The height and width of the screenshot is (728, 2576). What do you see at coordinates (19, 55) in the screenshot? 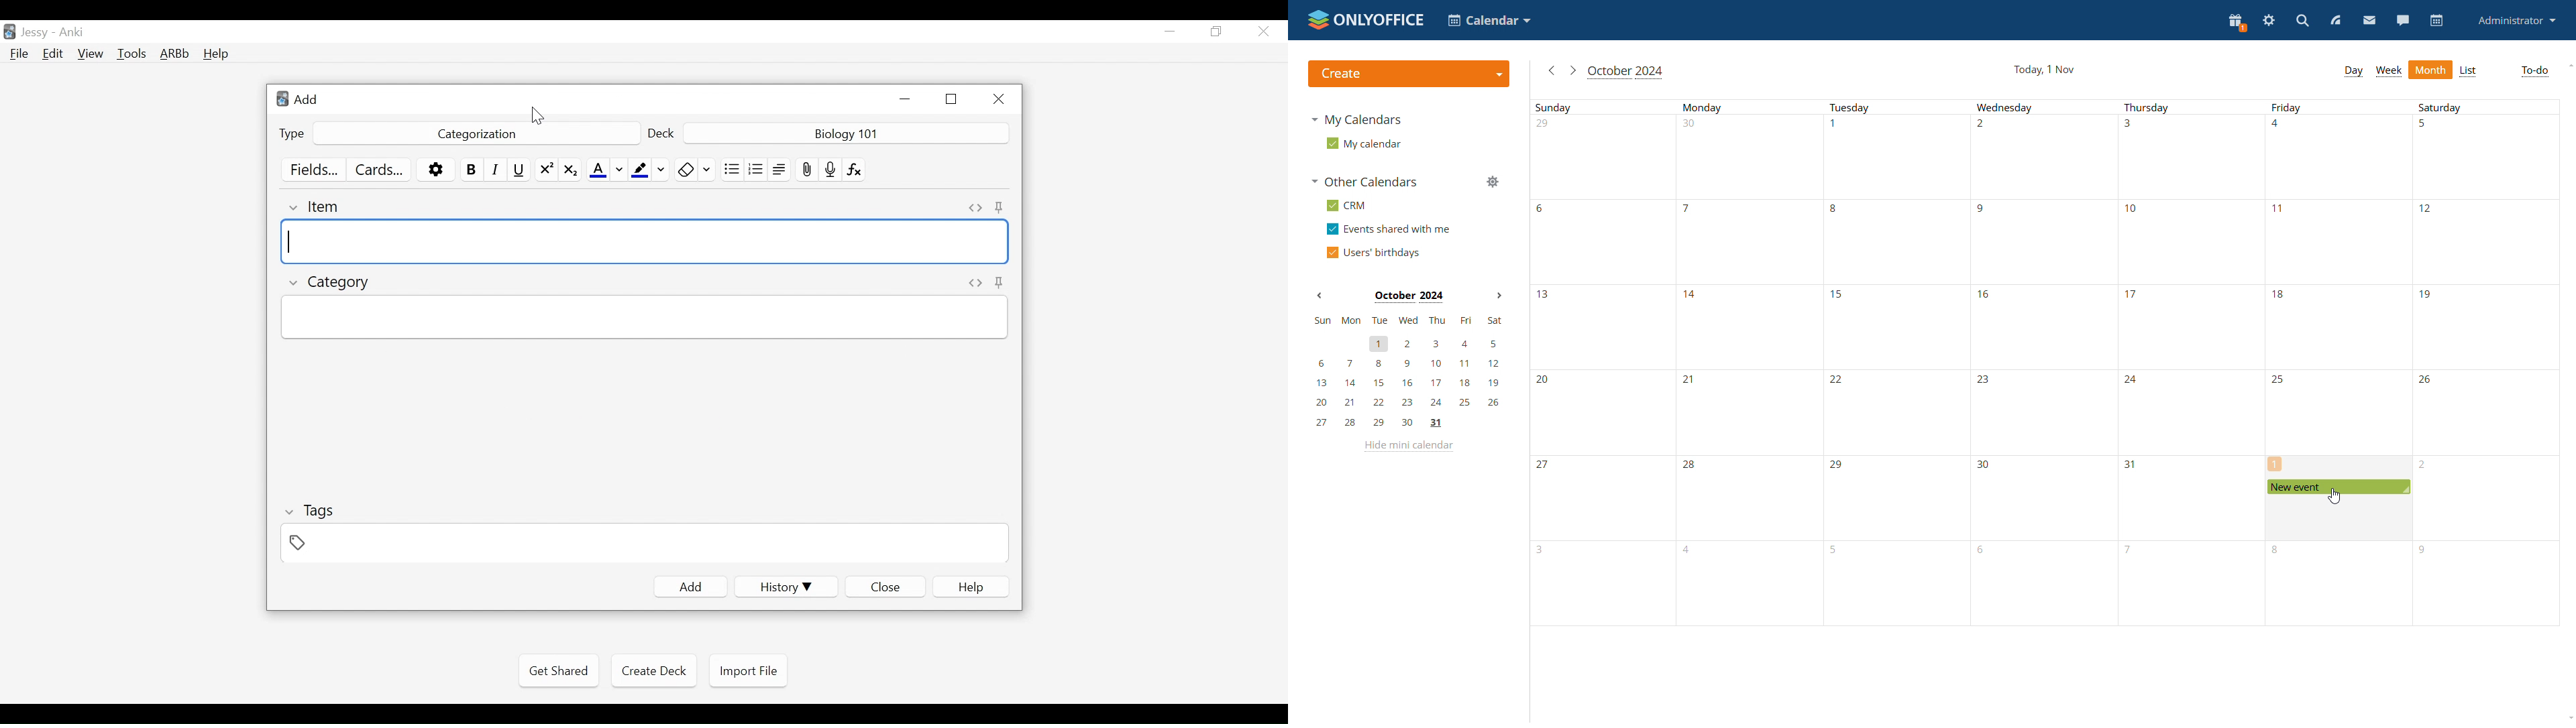
I see `File` at bounding box center [19, 55].